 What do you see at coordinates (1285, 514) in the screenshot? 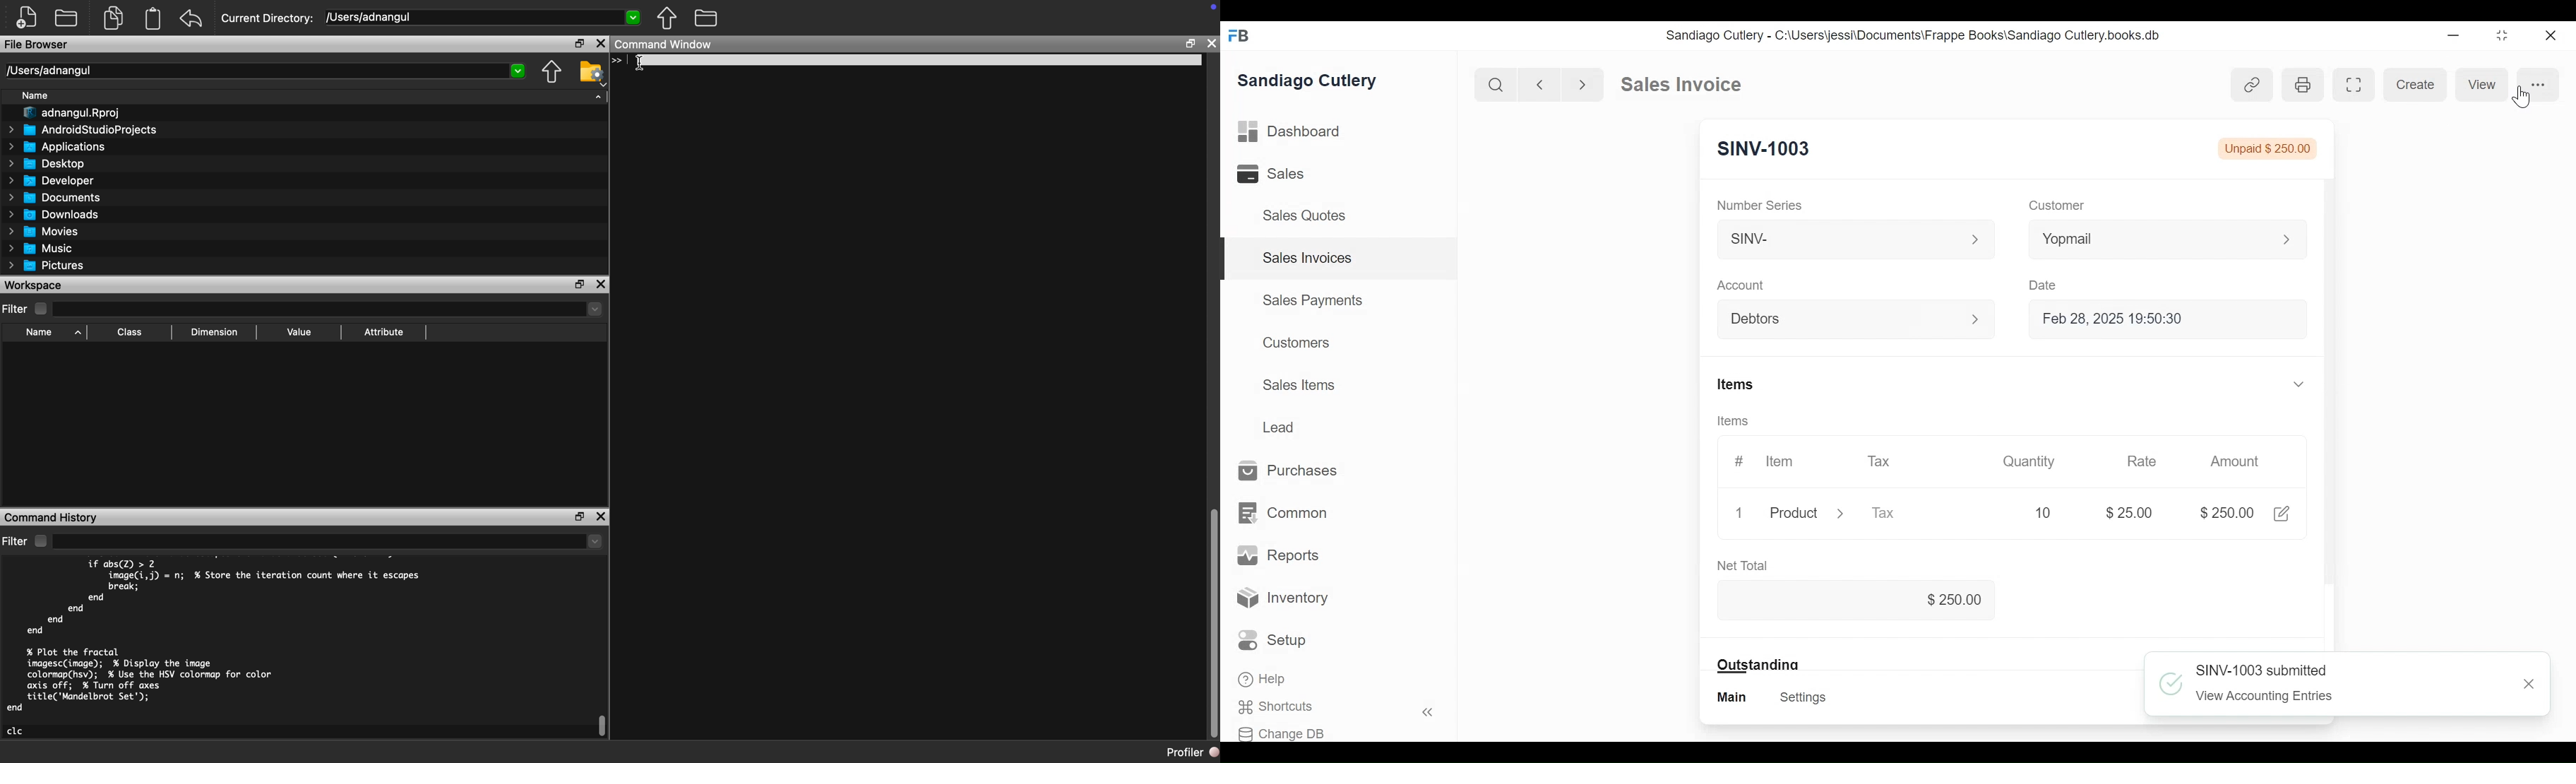
I see `Common` at bounding box center [1285, 514].